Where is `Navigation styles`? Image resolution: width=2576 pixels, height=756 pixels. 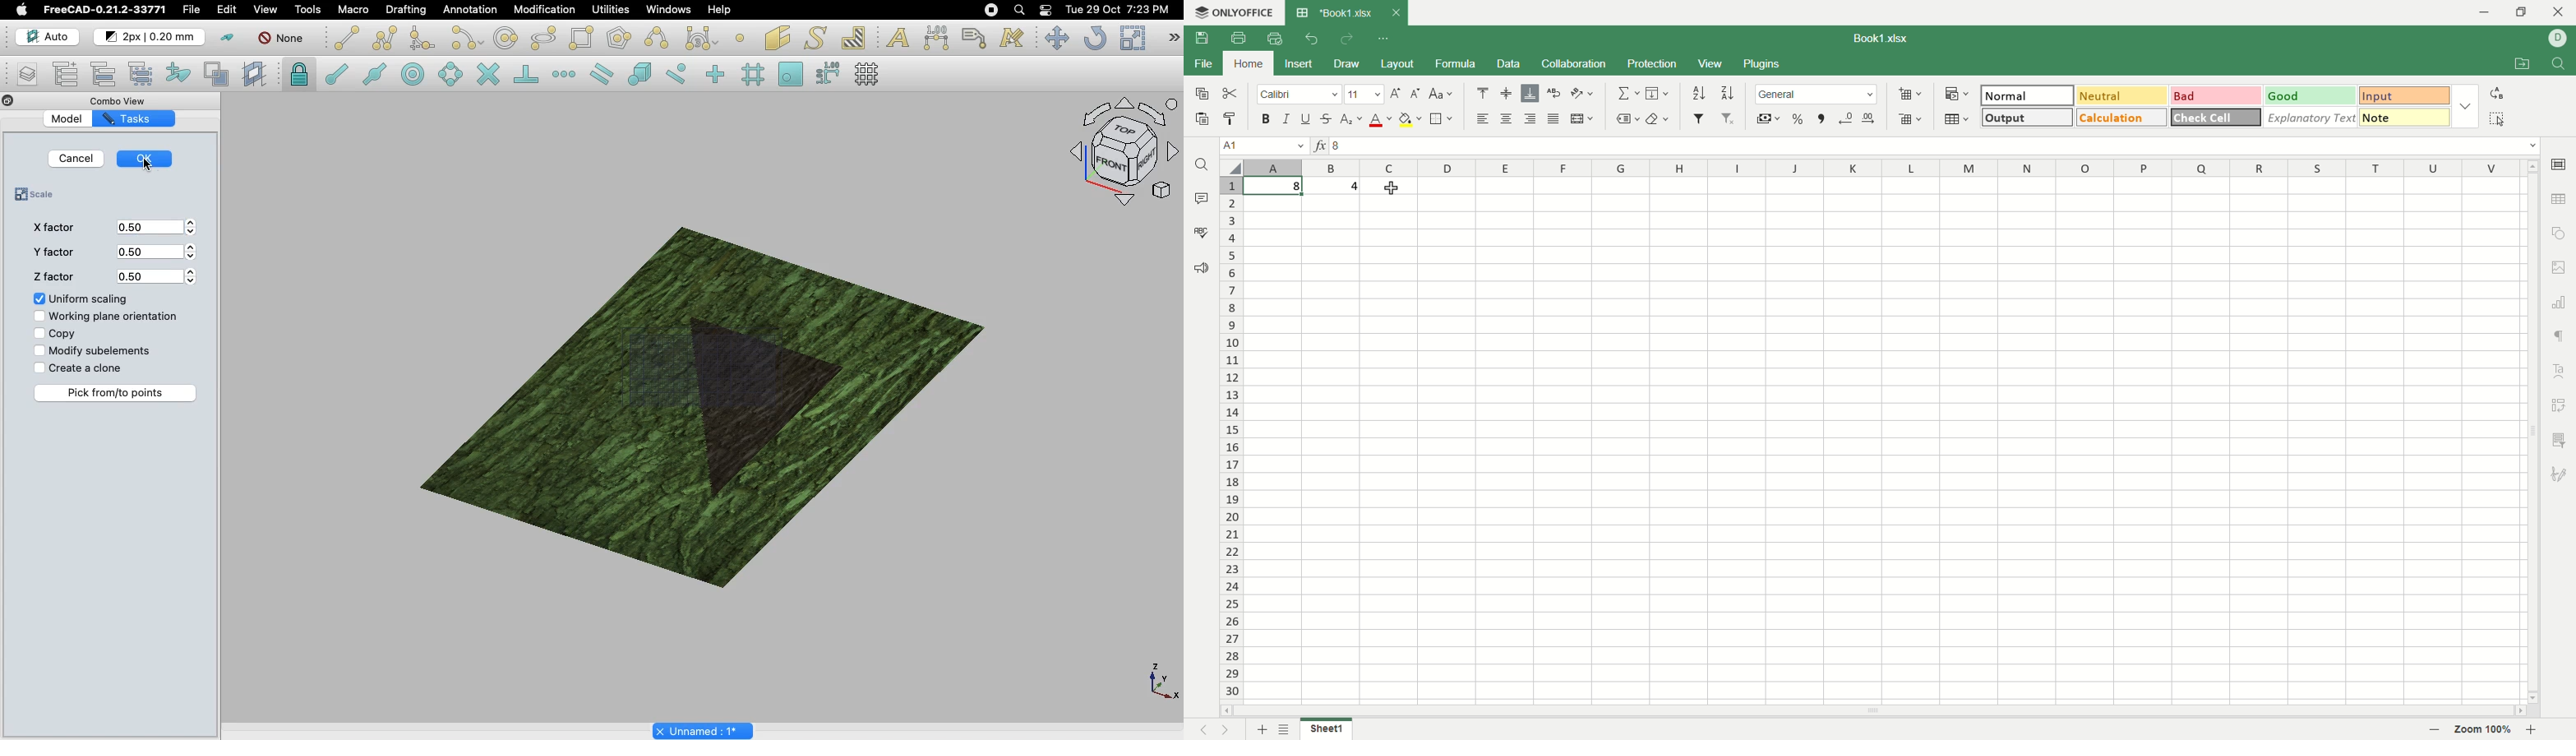
Navigation styles is located at coordinates (1120, 155).